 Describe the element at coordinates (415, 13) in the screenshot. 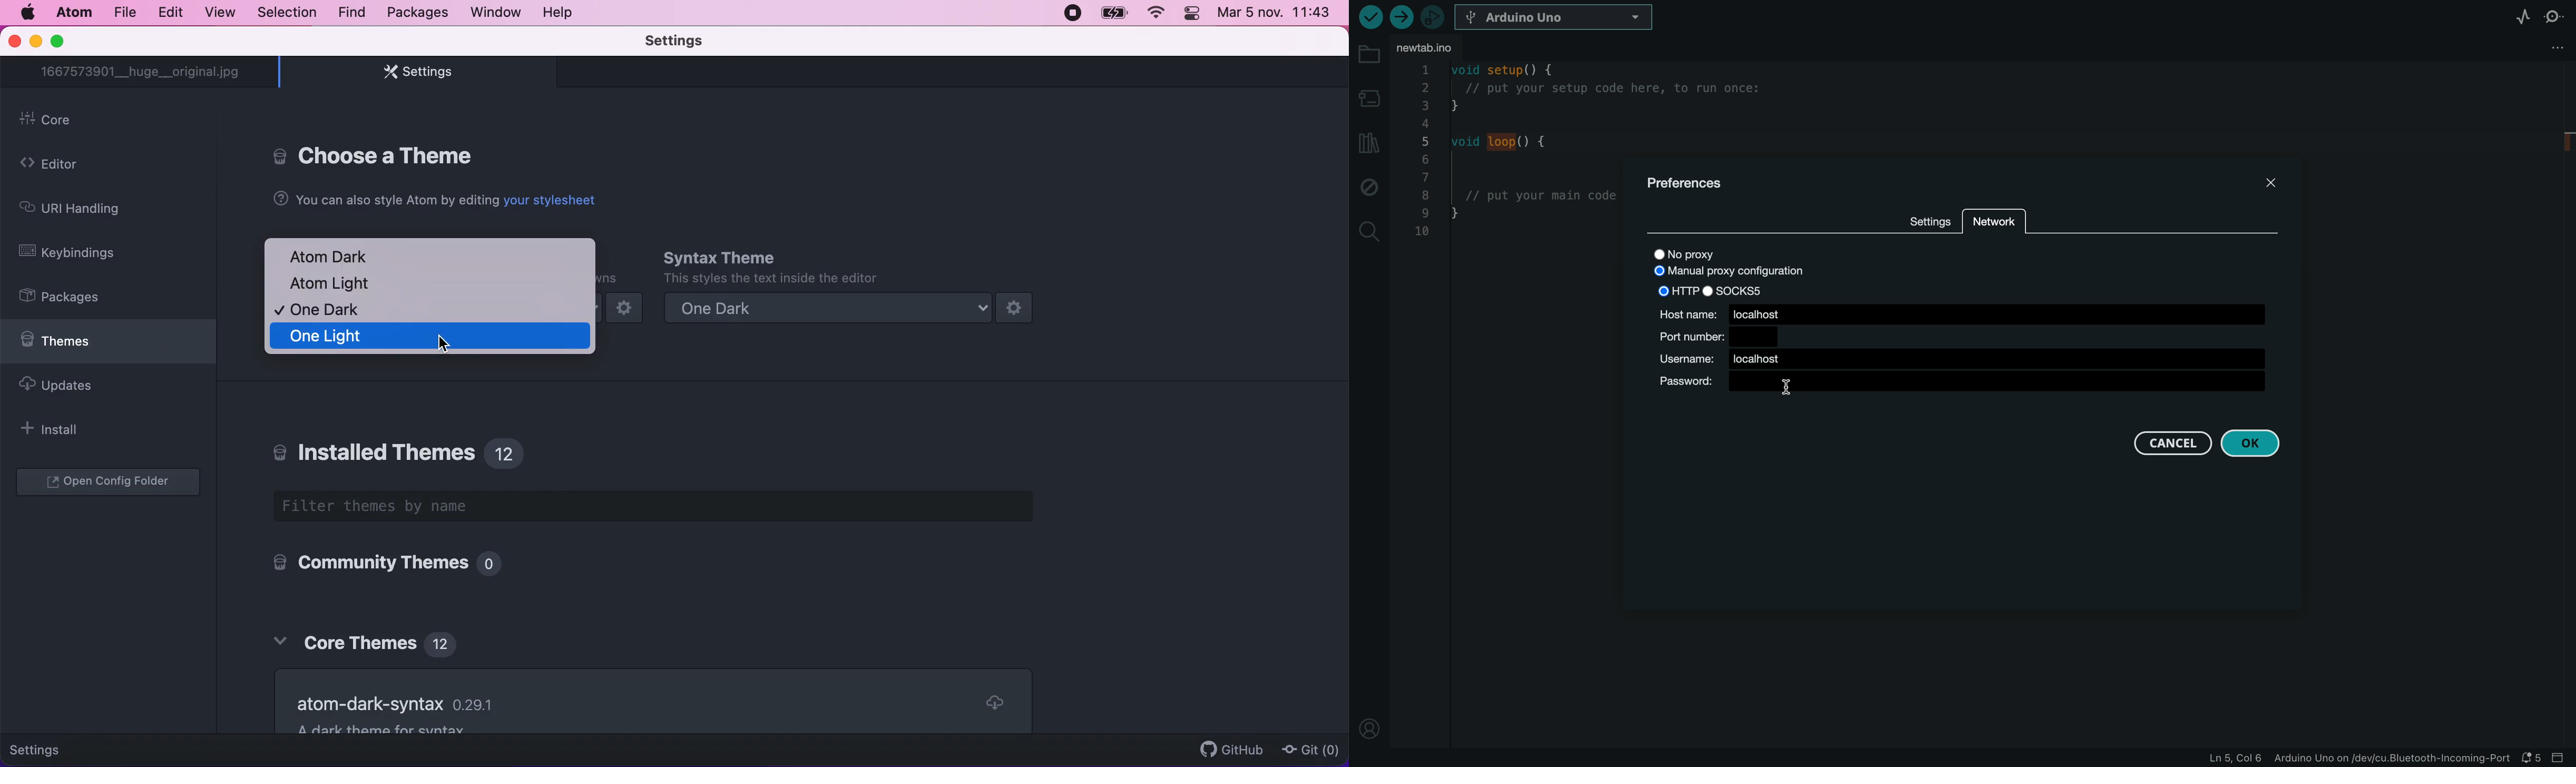

I see `packages` at that location.